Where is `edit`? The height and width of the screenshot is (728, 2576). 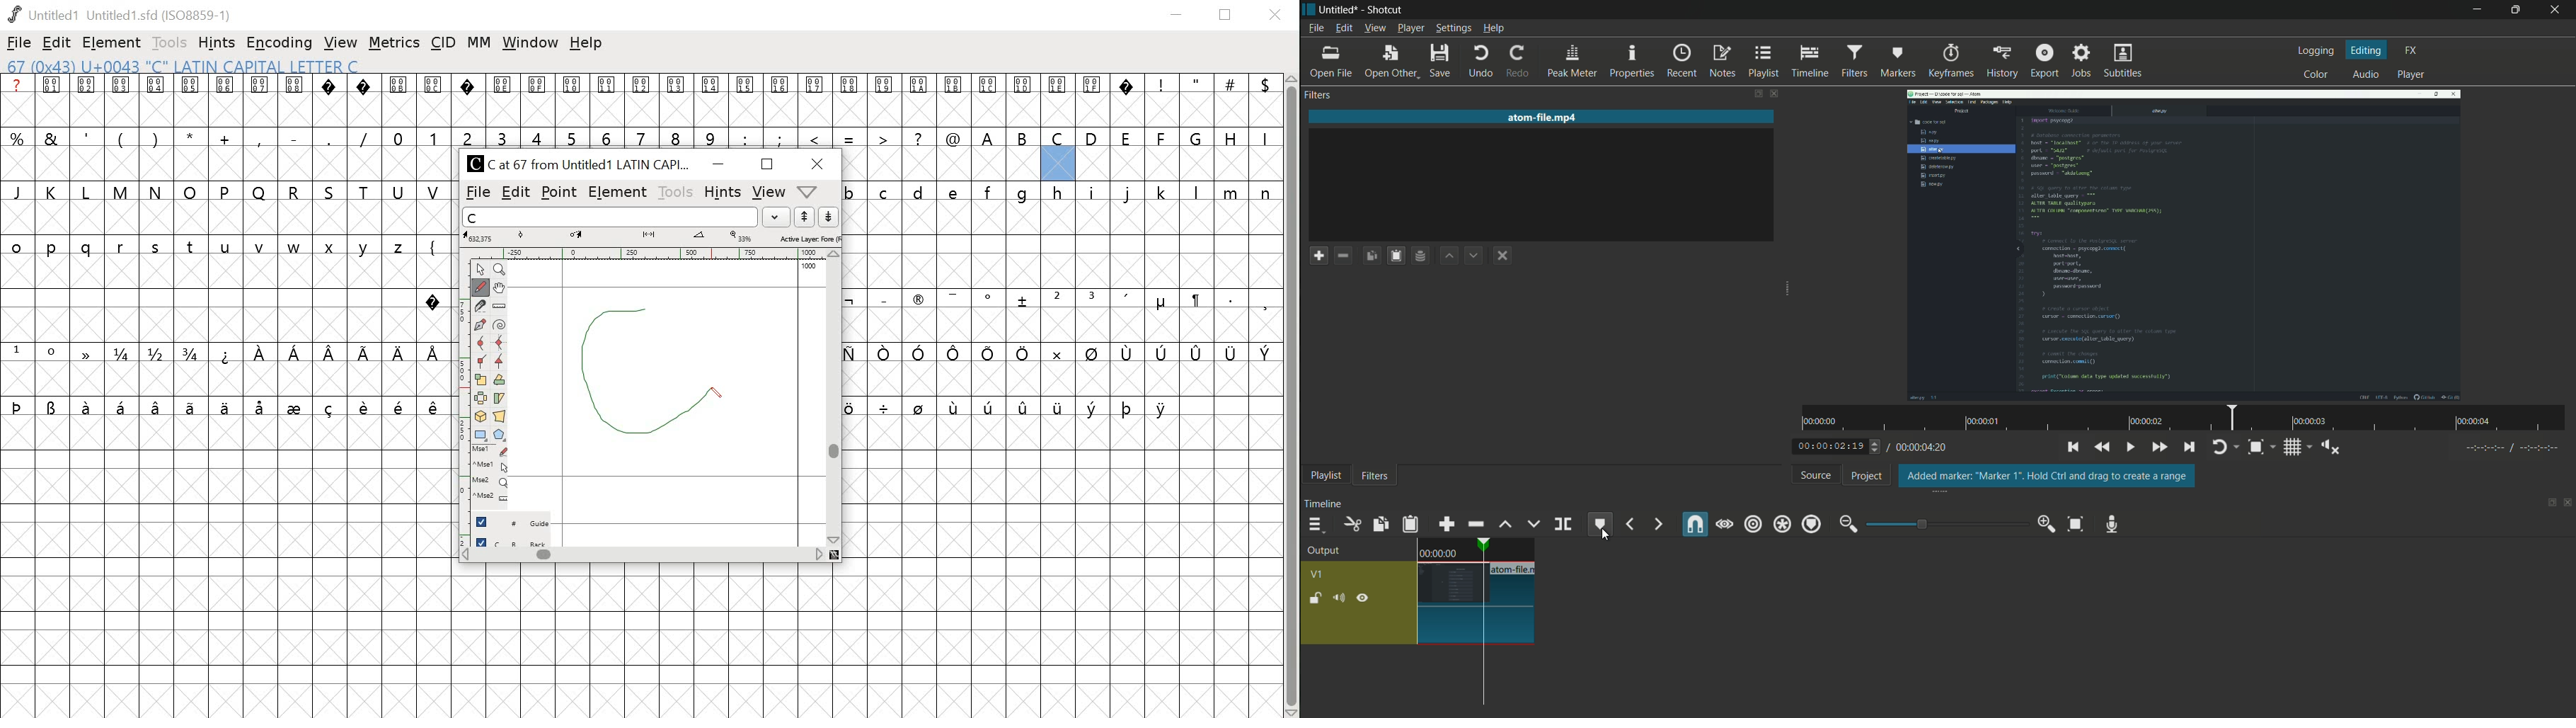
edit is located at coordinates (56, 42).